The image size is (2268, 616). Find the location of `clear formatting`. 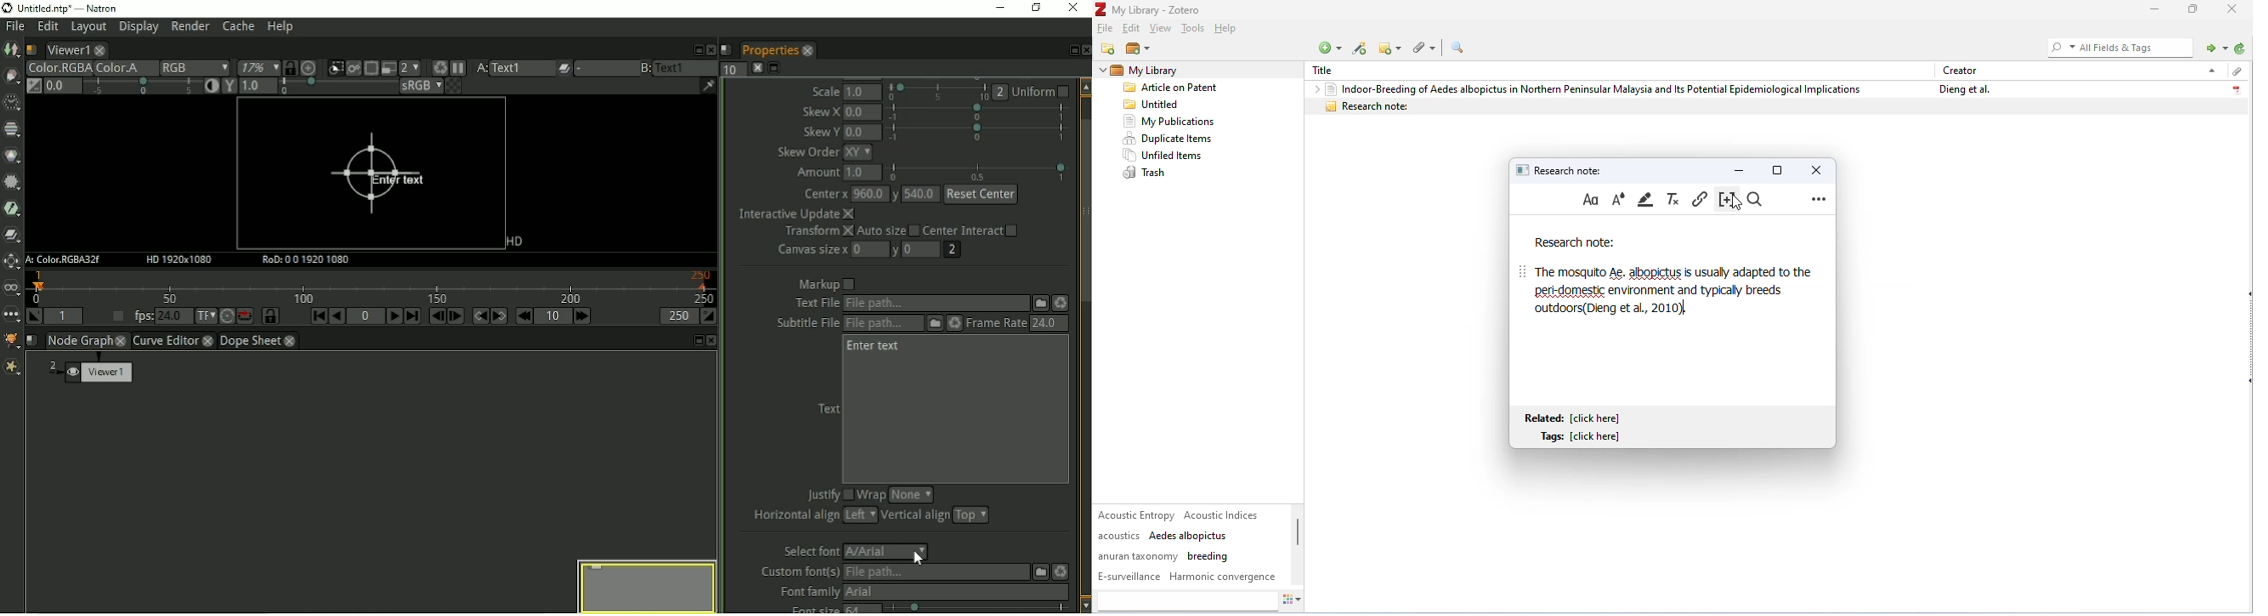

clear formatting is located at coordinates (1675, 199).